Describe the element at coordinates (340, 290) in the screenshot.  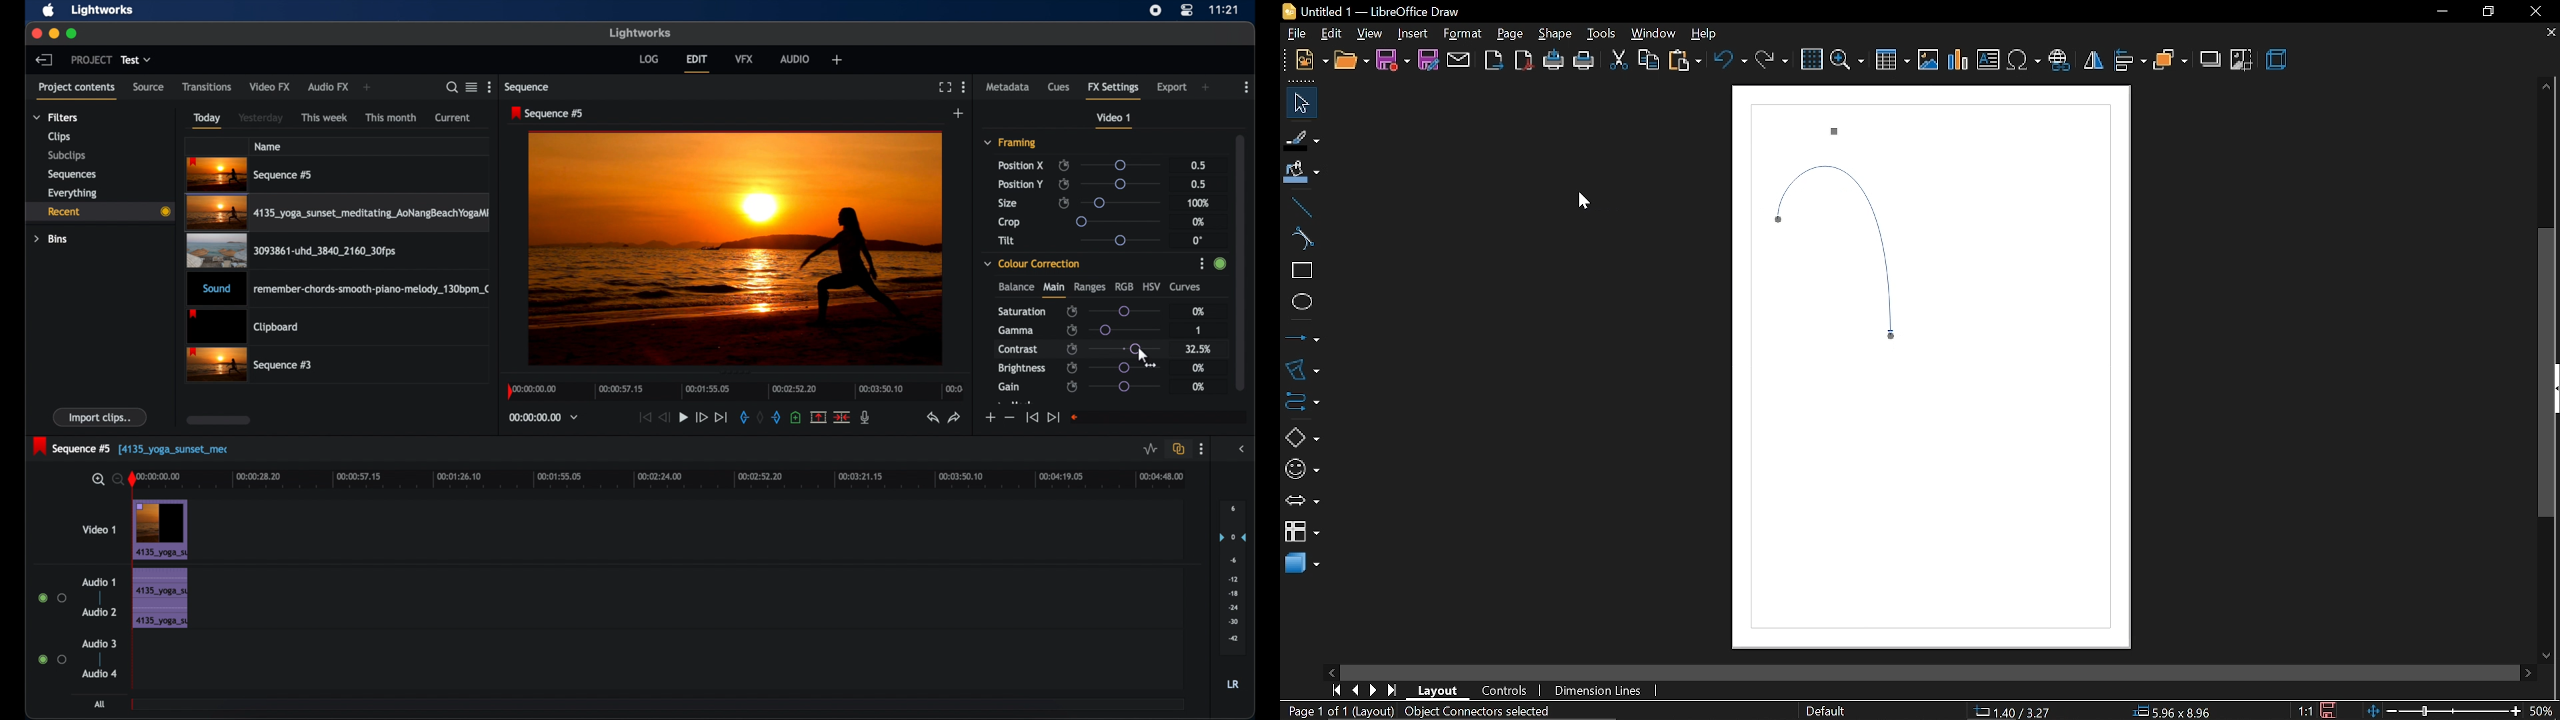
I see `audio clip` at that location.